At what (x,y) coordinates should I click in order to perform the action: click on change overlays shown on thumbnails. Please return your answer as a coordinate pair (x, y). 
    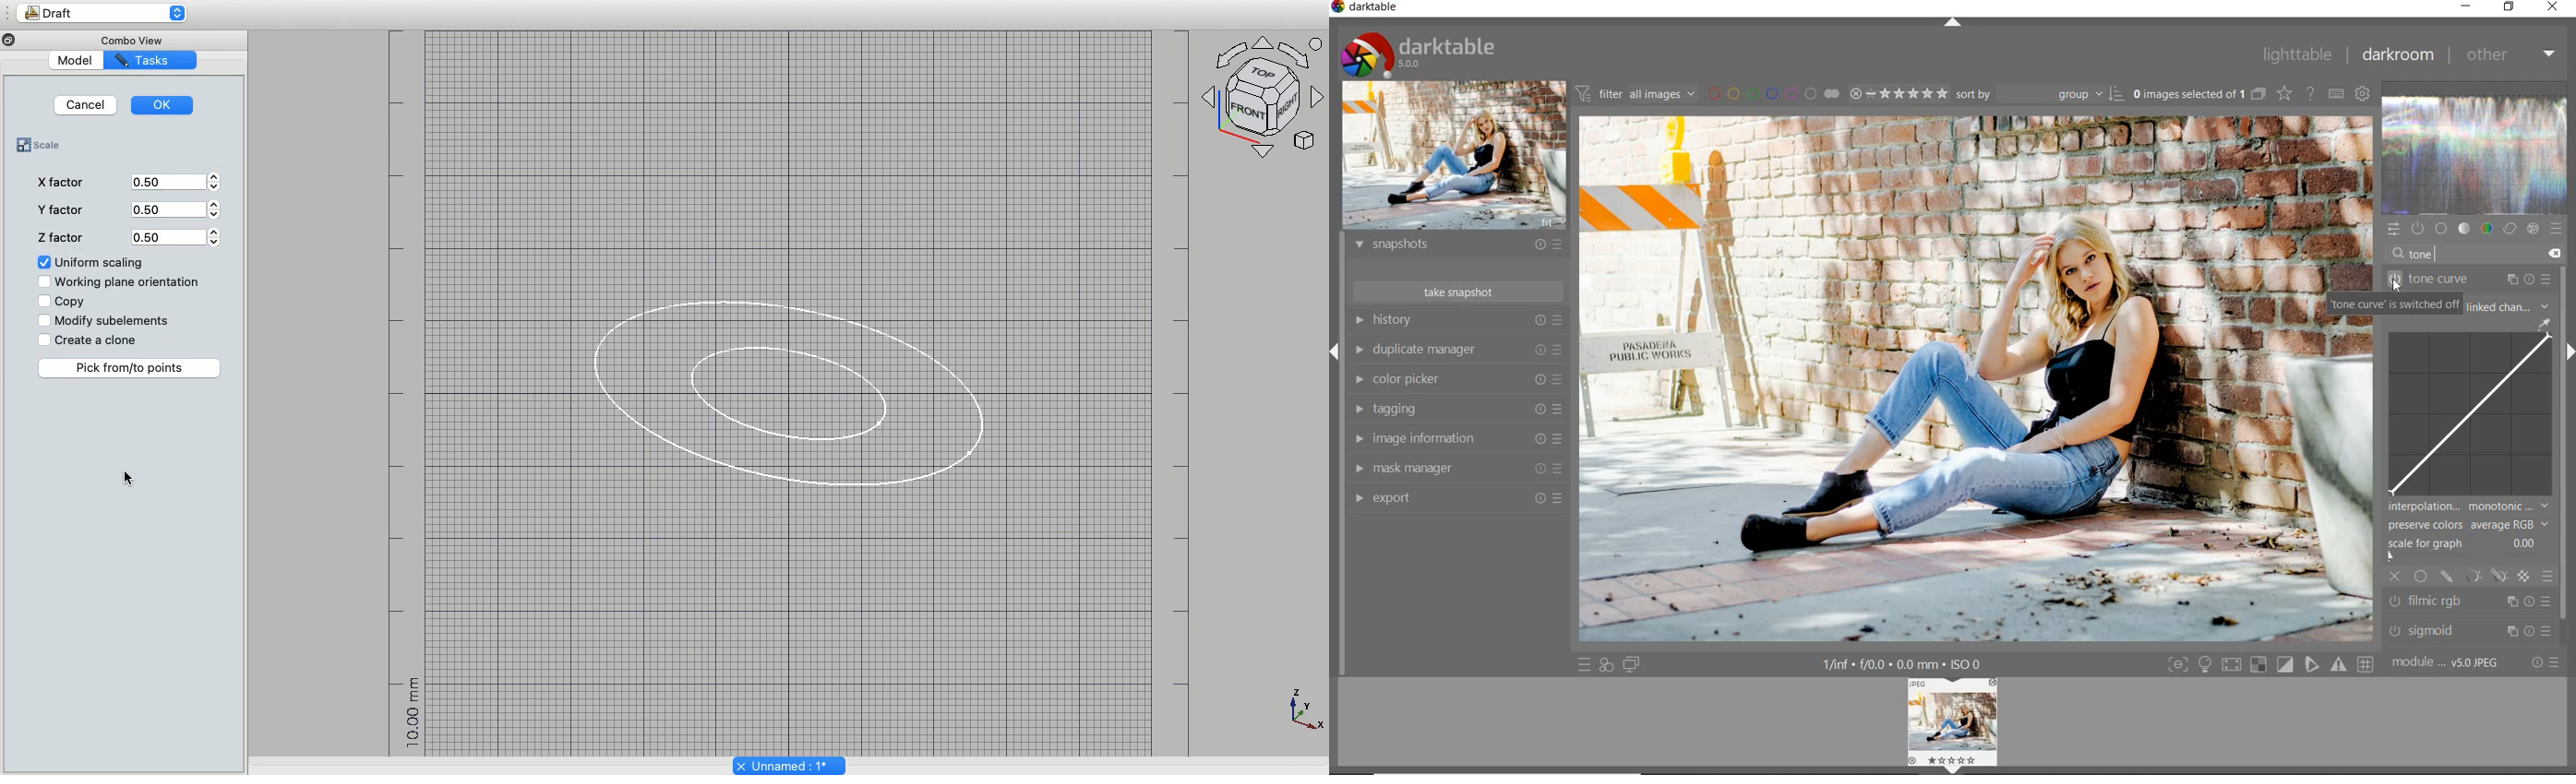
    Looking at the image, I should click on (2284, 93).